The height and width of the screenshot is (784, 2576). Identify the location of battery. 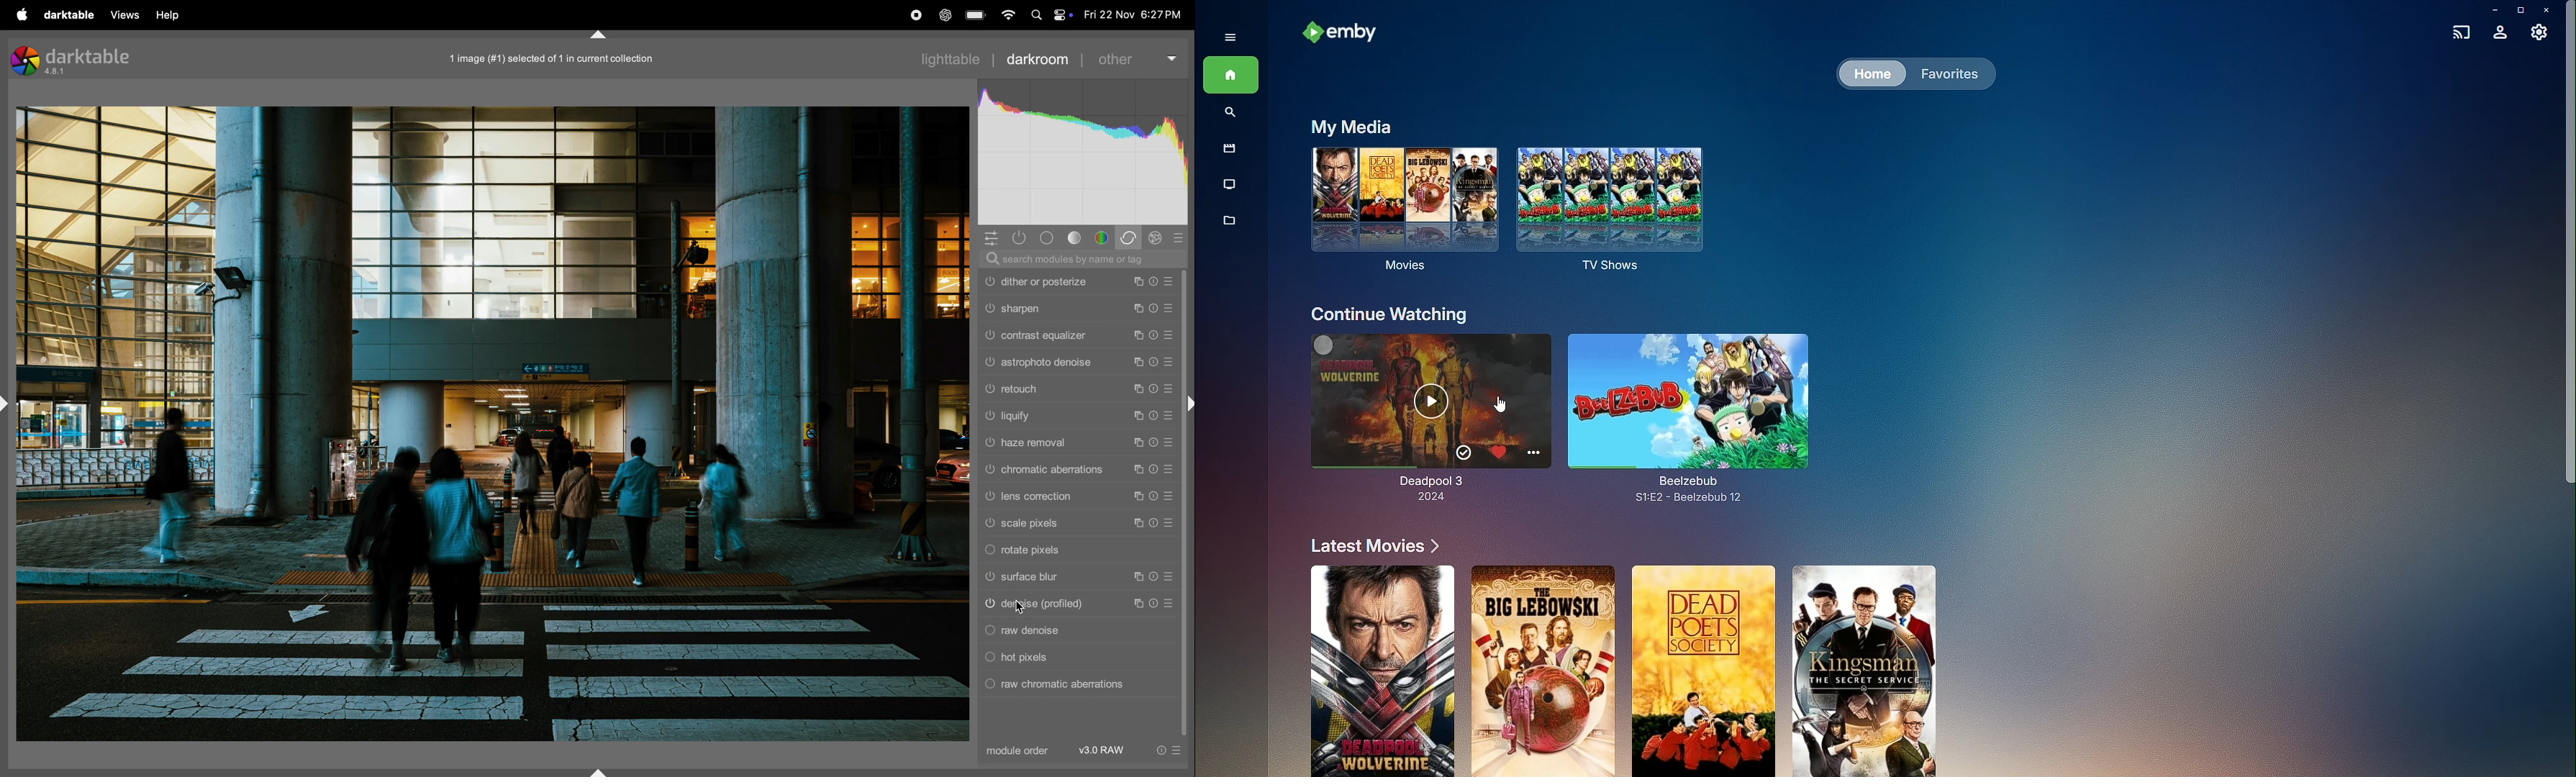
(975, 15).